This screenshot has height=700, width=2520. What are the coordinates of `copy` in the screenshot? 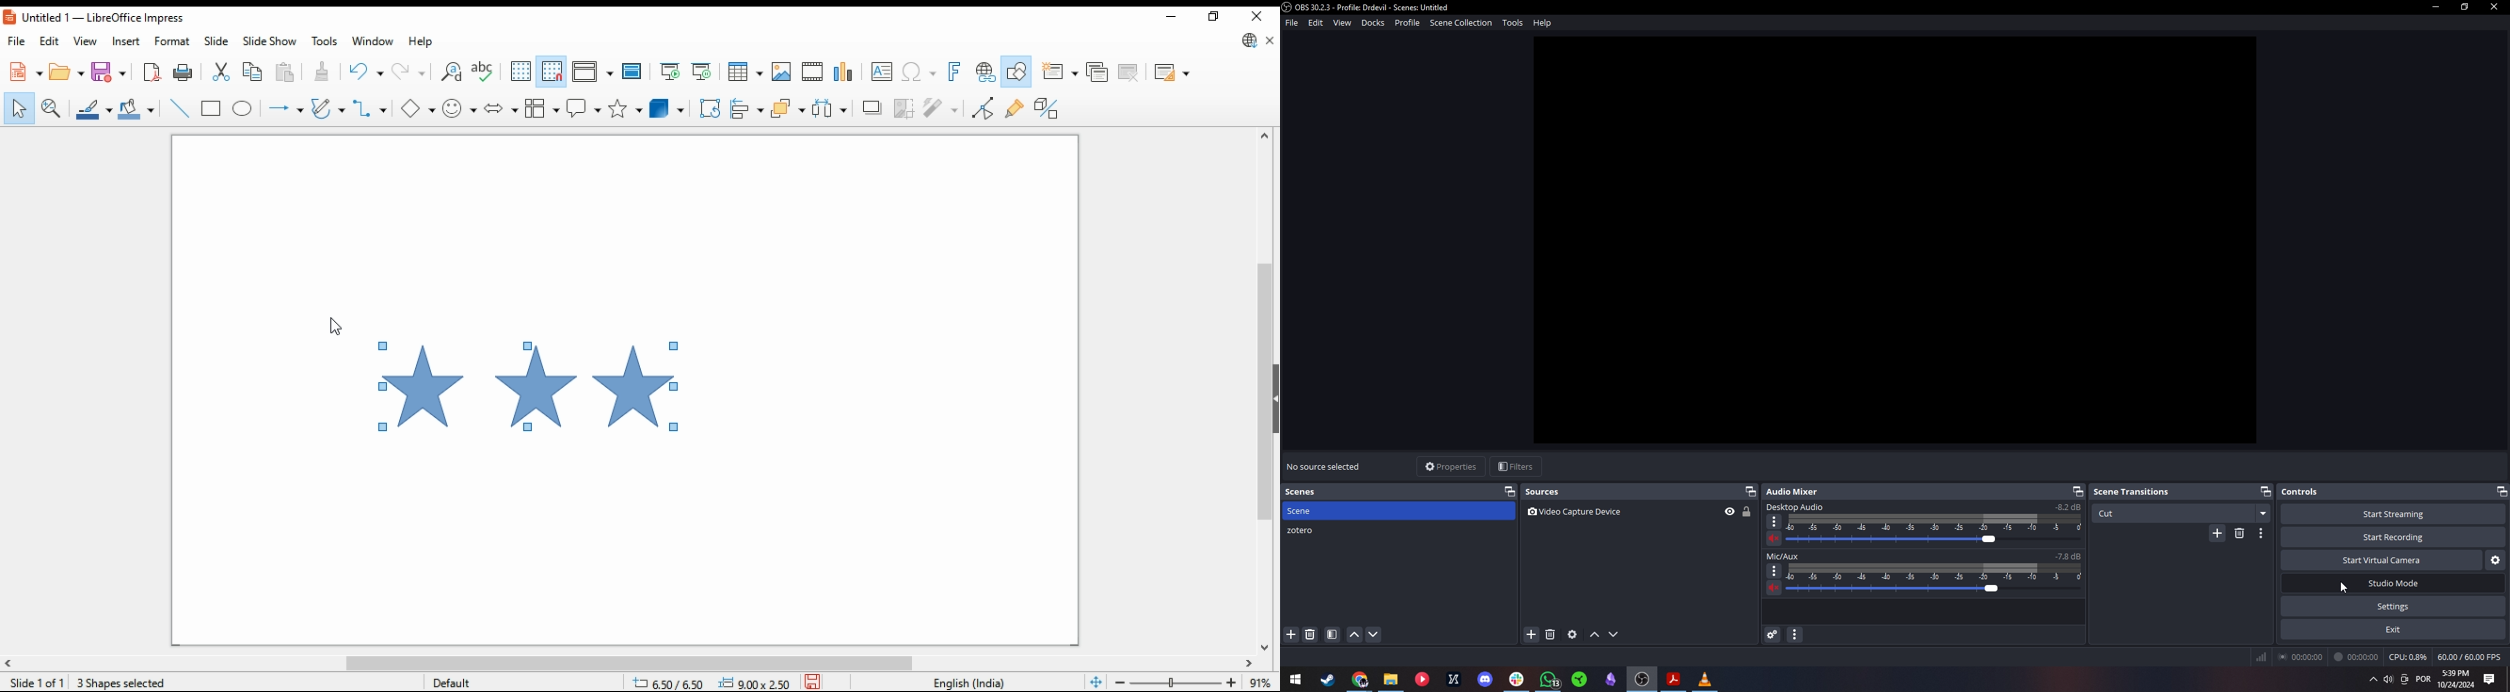 It's located at (257, 72).